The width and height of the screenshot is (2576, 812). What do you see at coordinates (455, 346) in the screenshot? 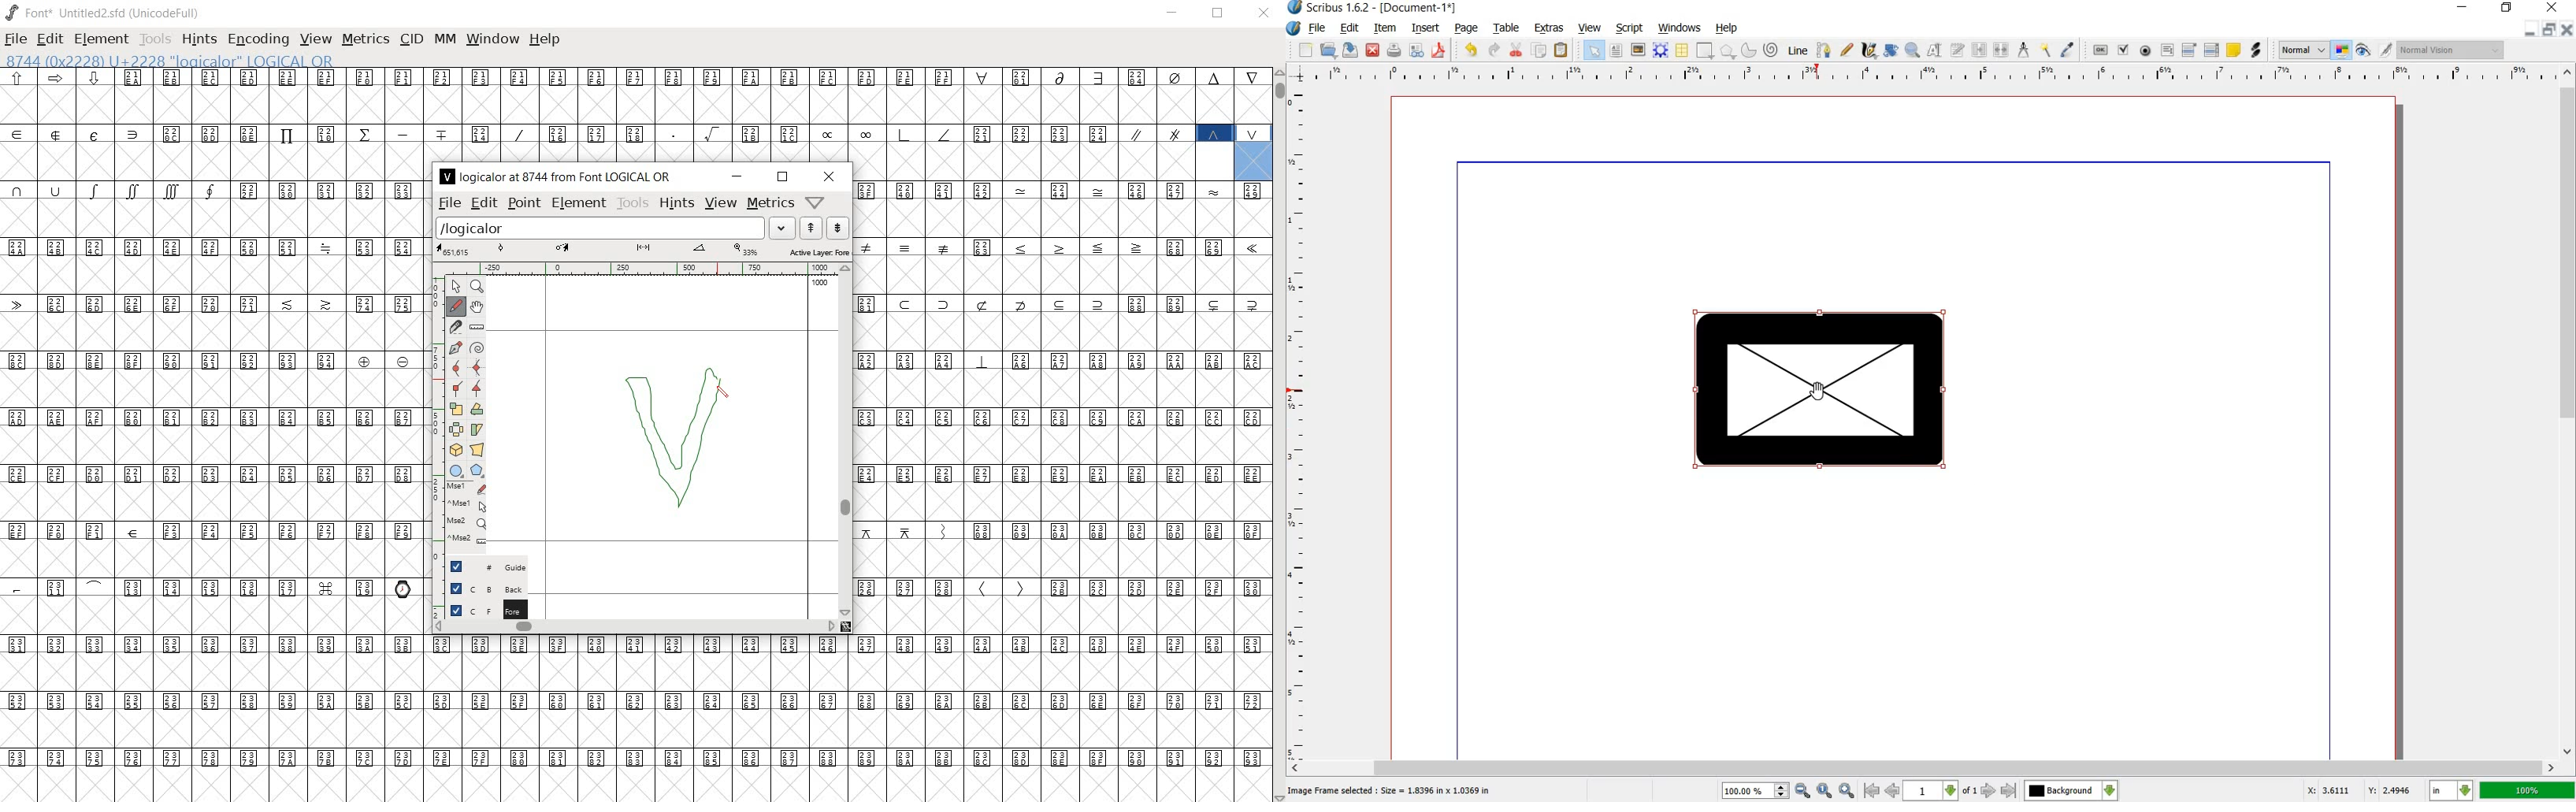
I see `add a point, then drag out its control points` at bounding box center [455, 346].